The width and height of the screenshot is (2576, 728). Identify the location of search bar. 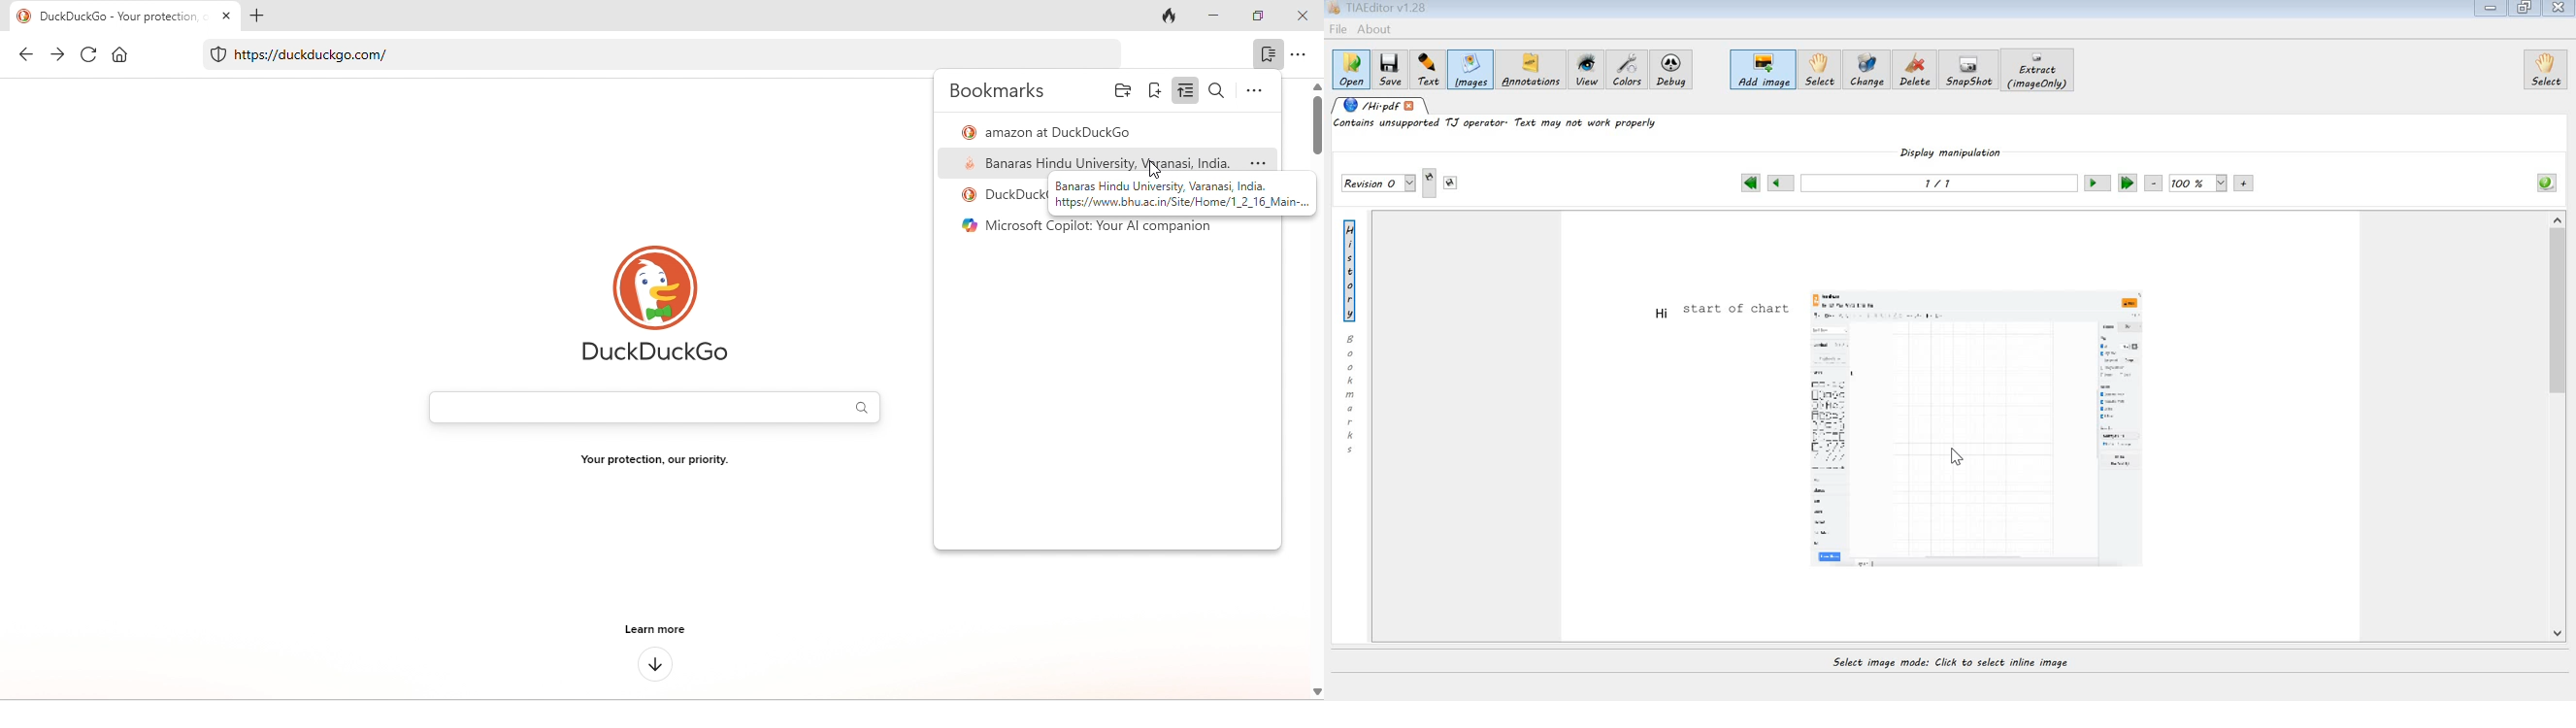
(653, 405).